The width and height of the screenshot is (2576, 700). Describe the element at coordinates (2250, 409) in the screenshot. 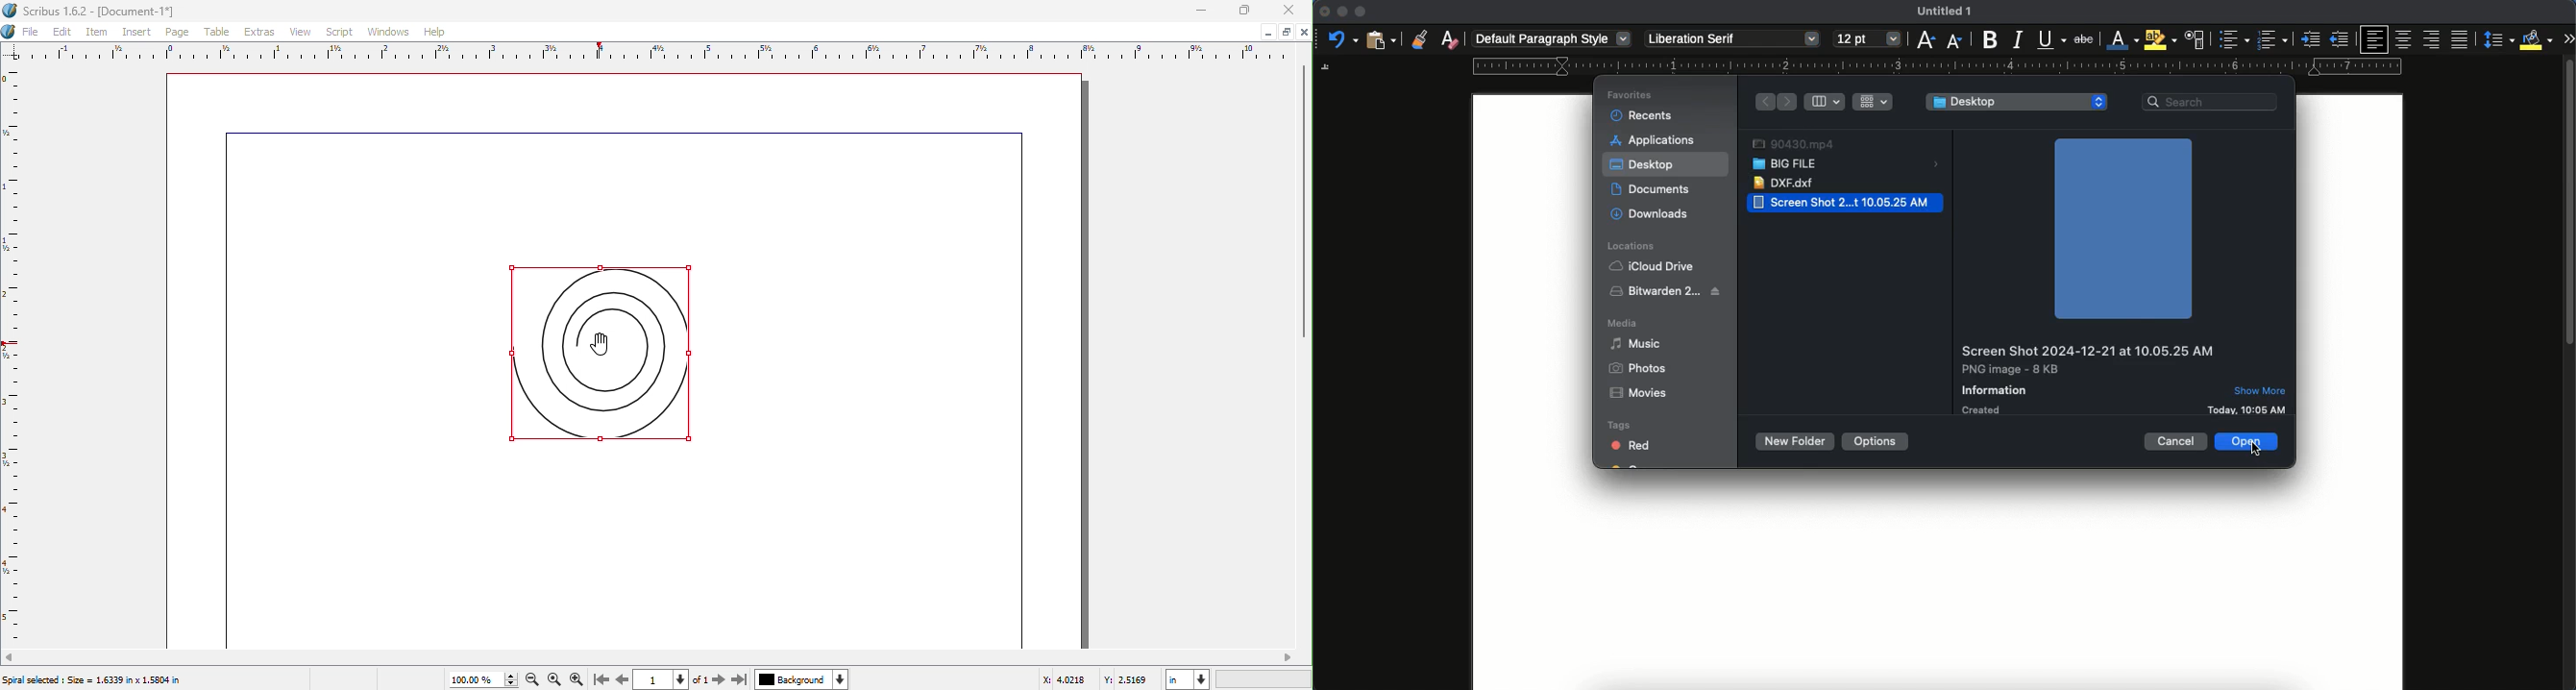

I see `date detail about the screen shot` at that location.